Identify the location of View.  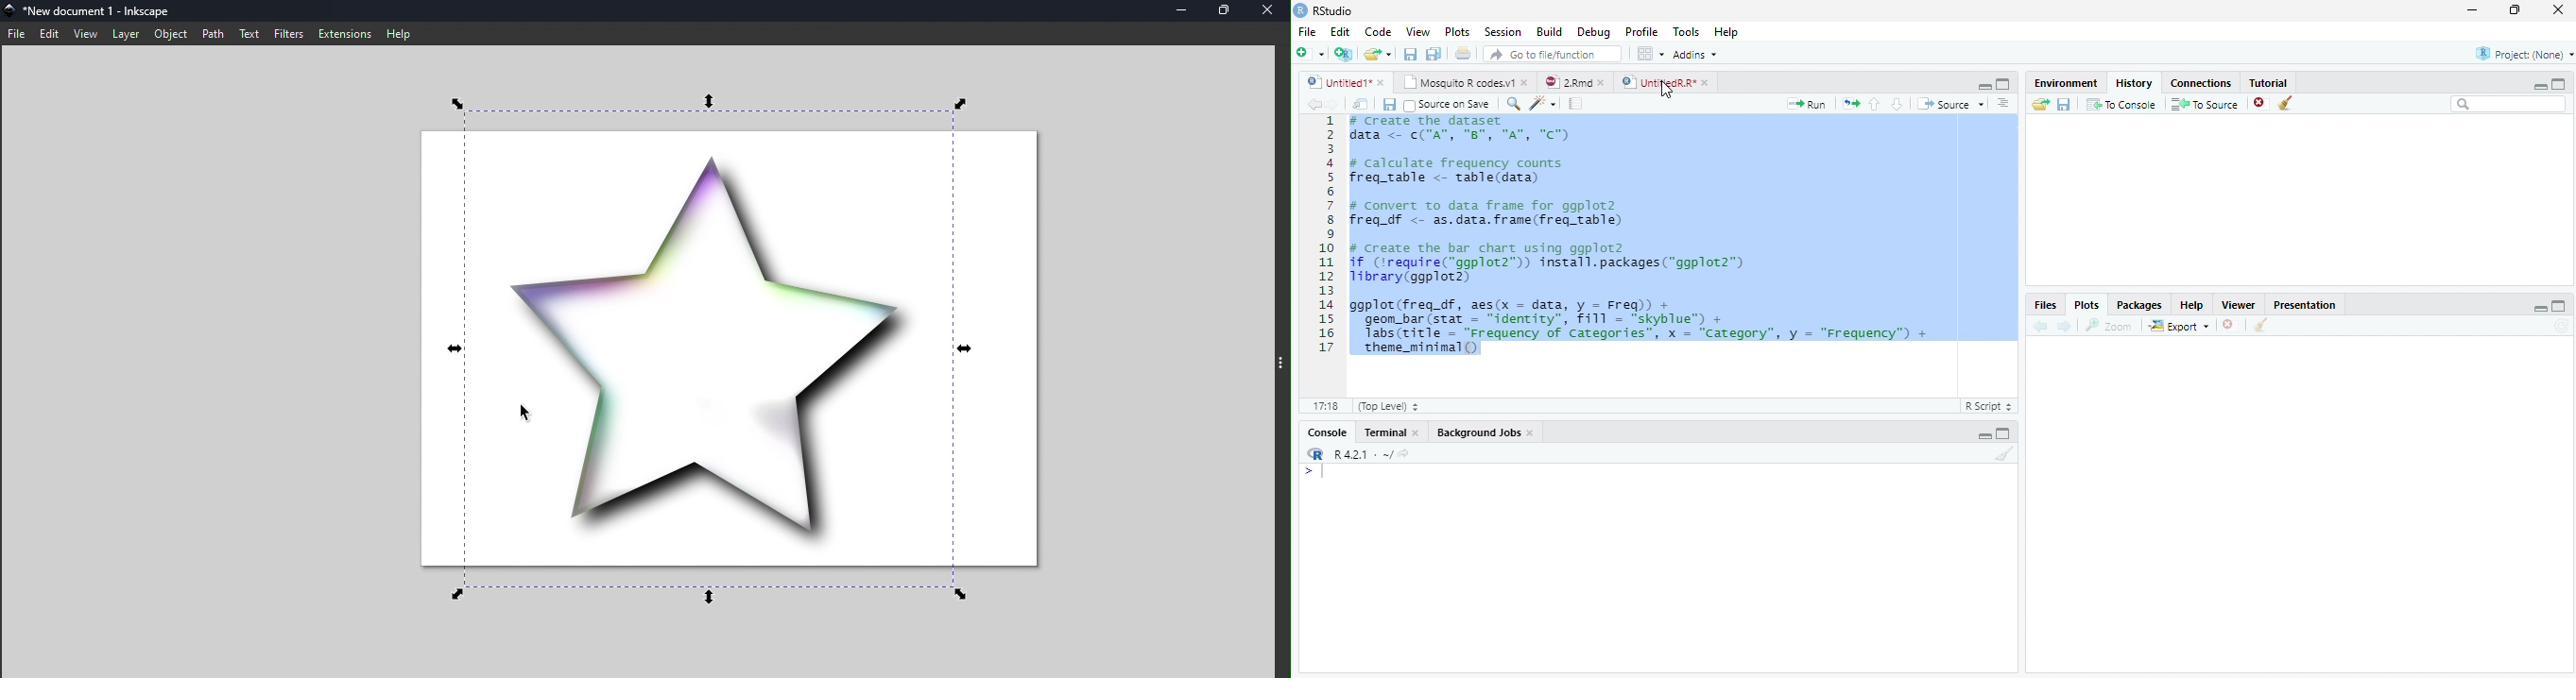
(1417, 32).